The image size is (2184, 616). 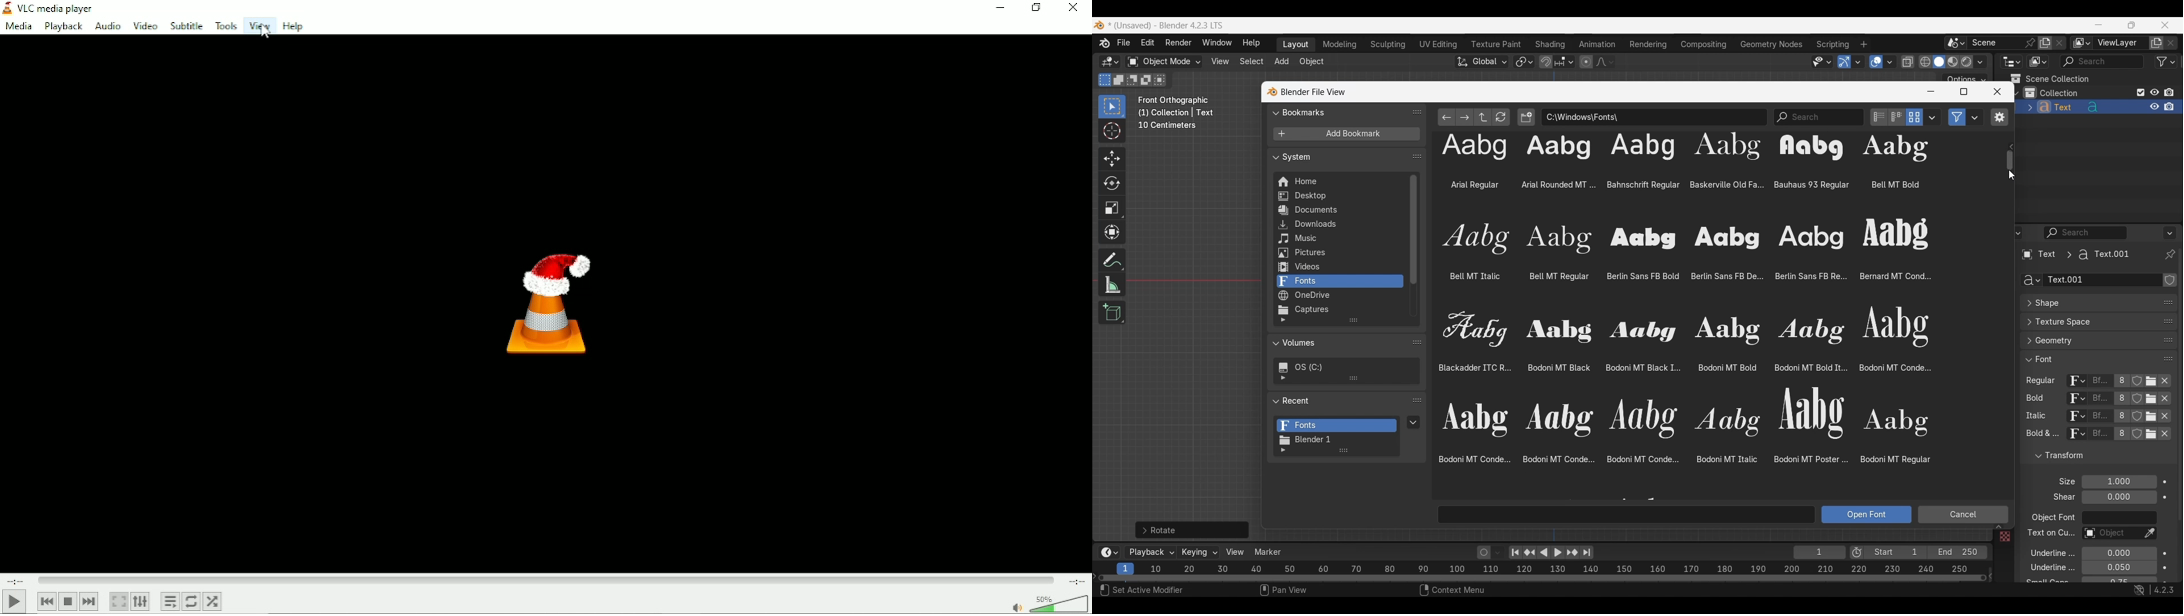 I want to click on Select, so click(x=1148, y=591).